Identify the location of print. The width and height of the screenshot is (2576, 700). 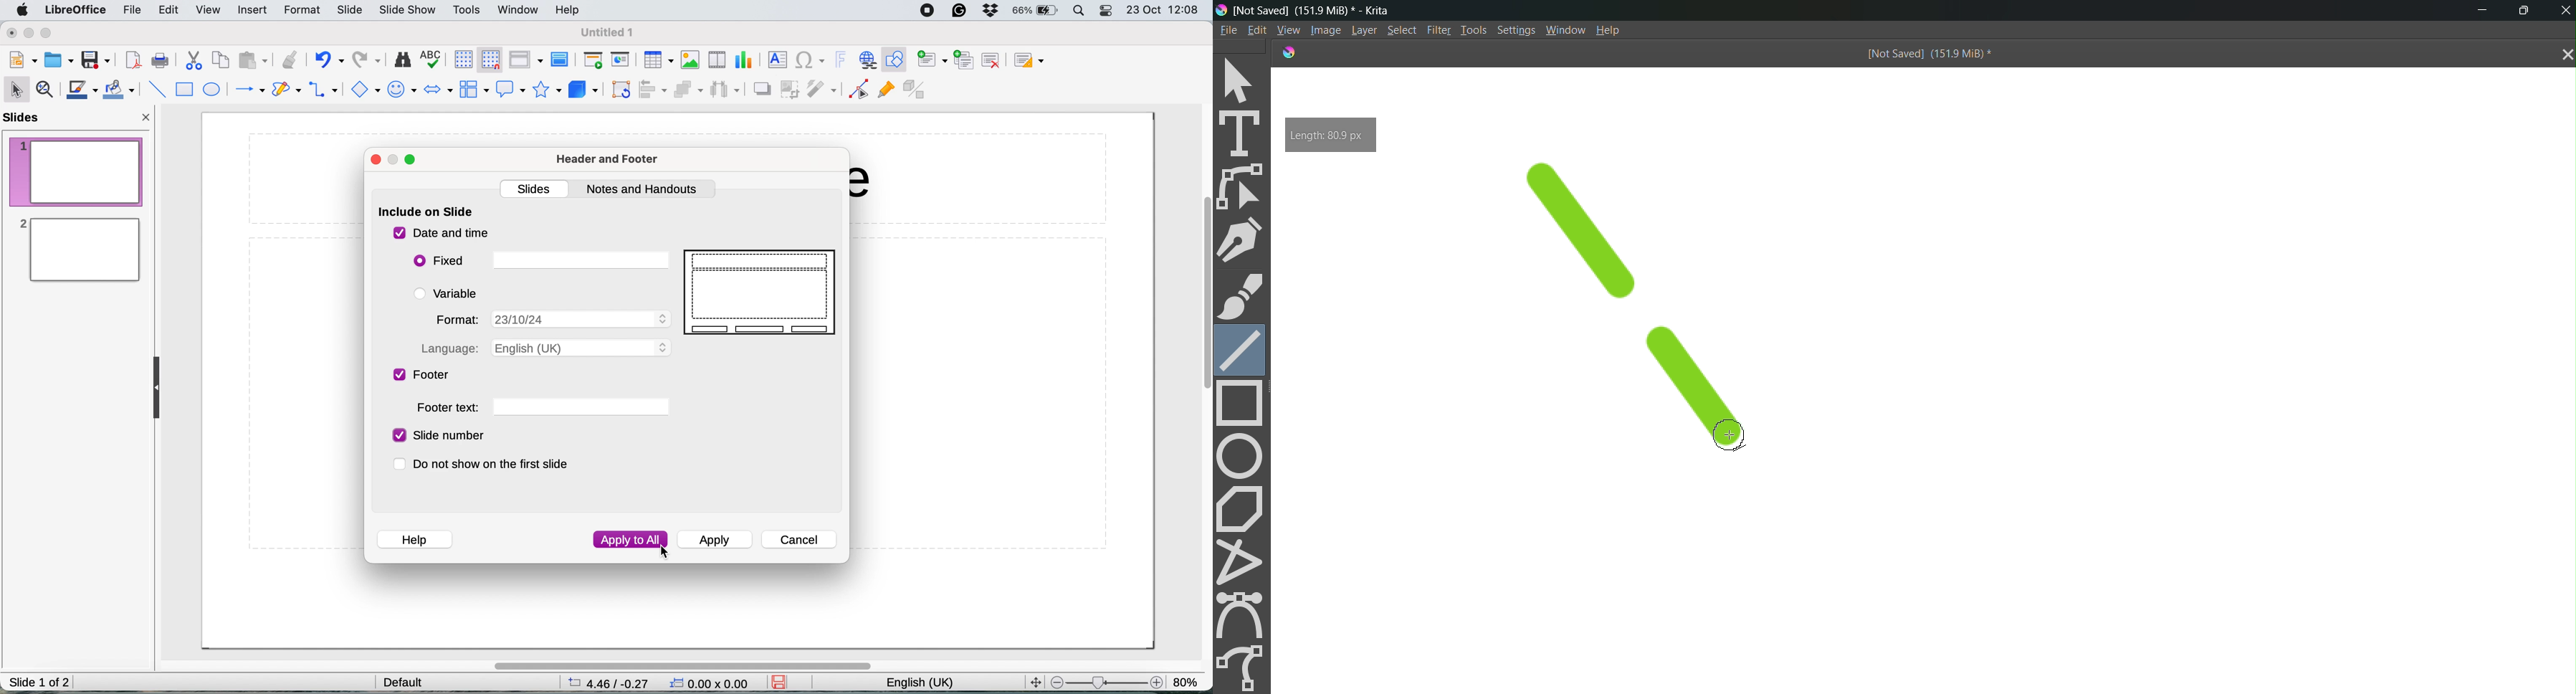
(159, 60).